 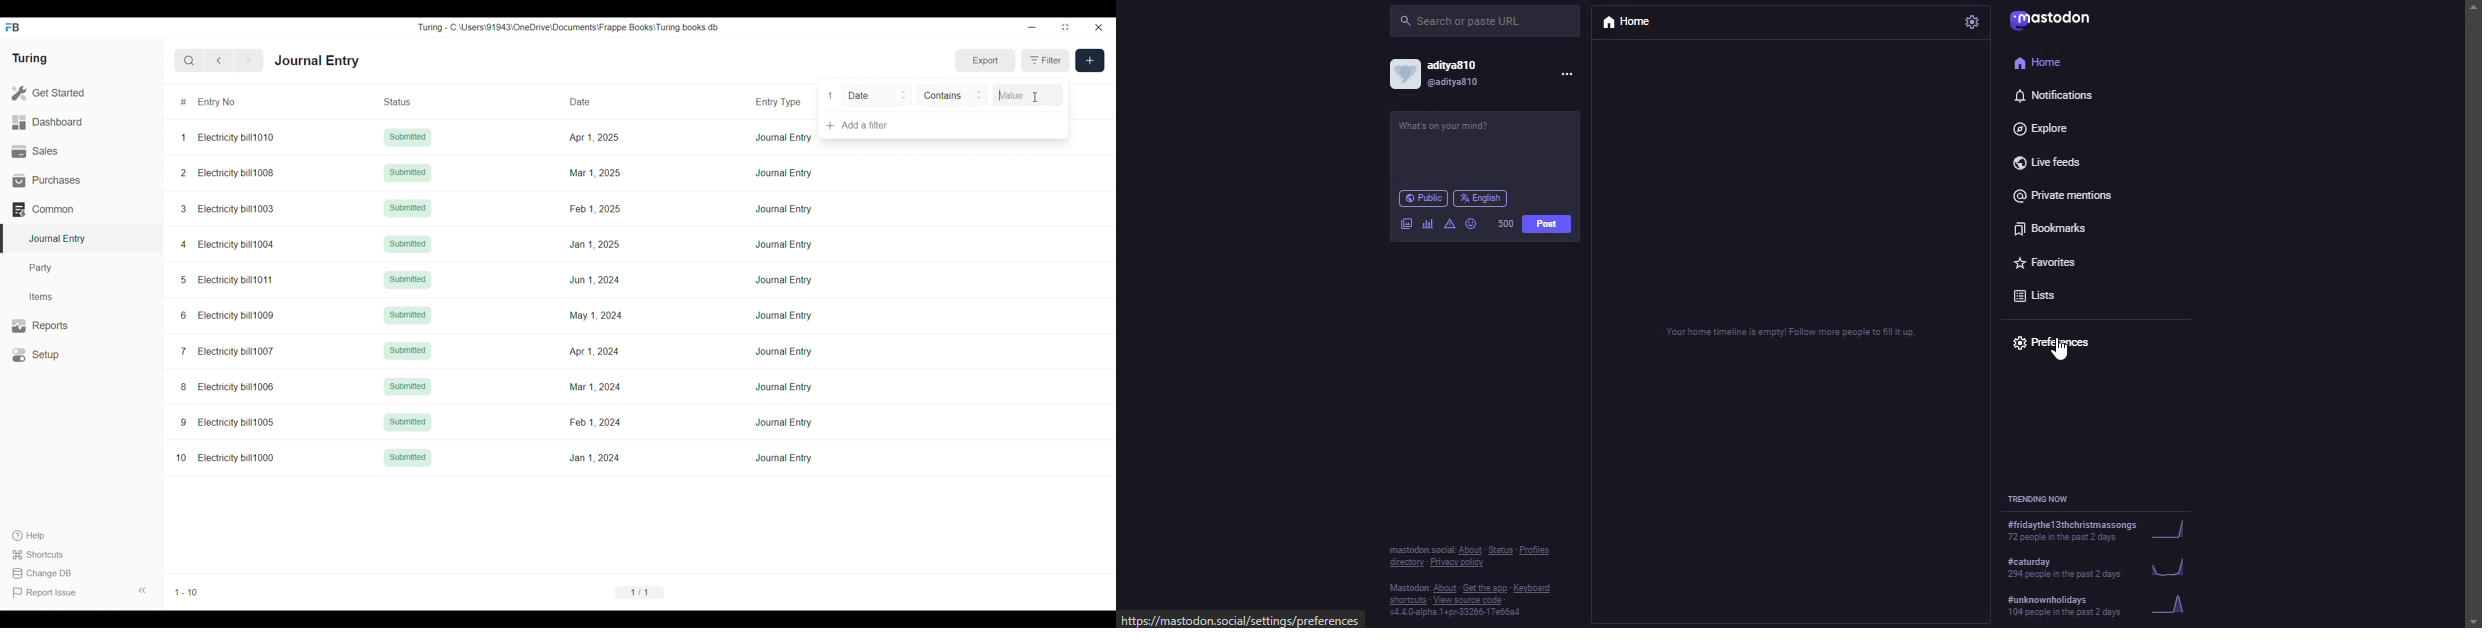 I want to click on Change dimension, so click(x=1066, y=27).